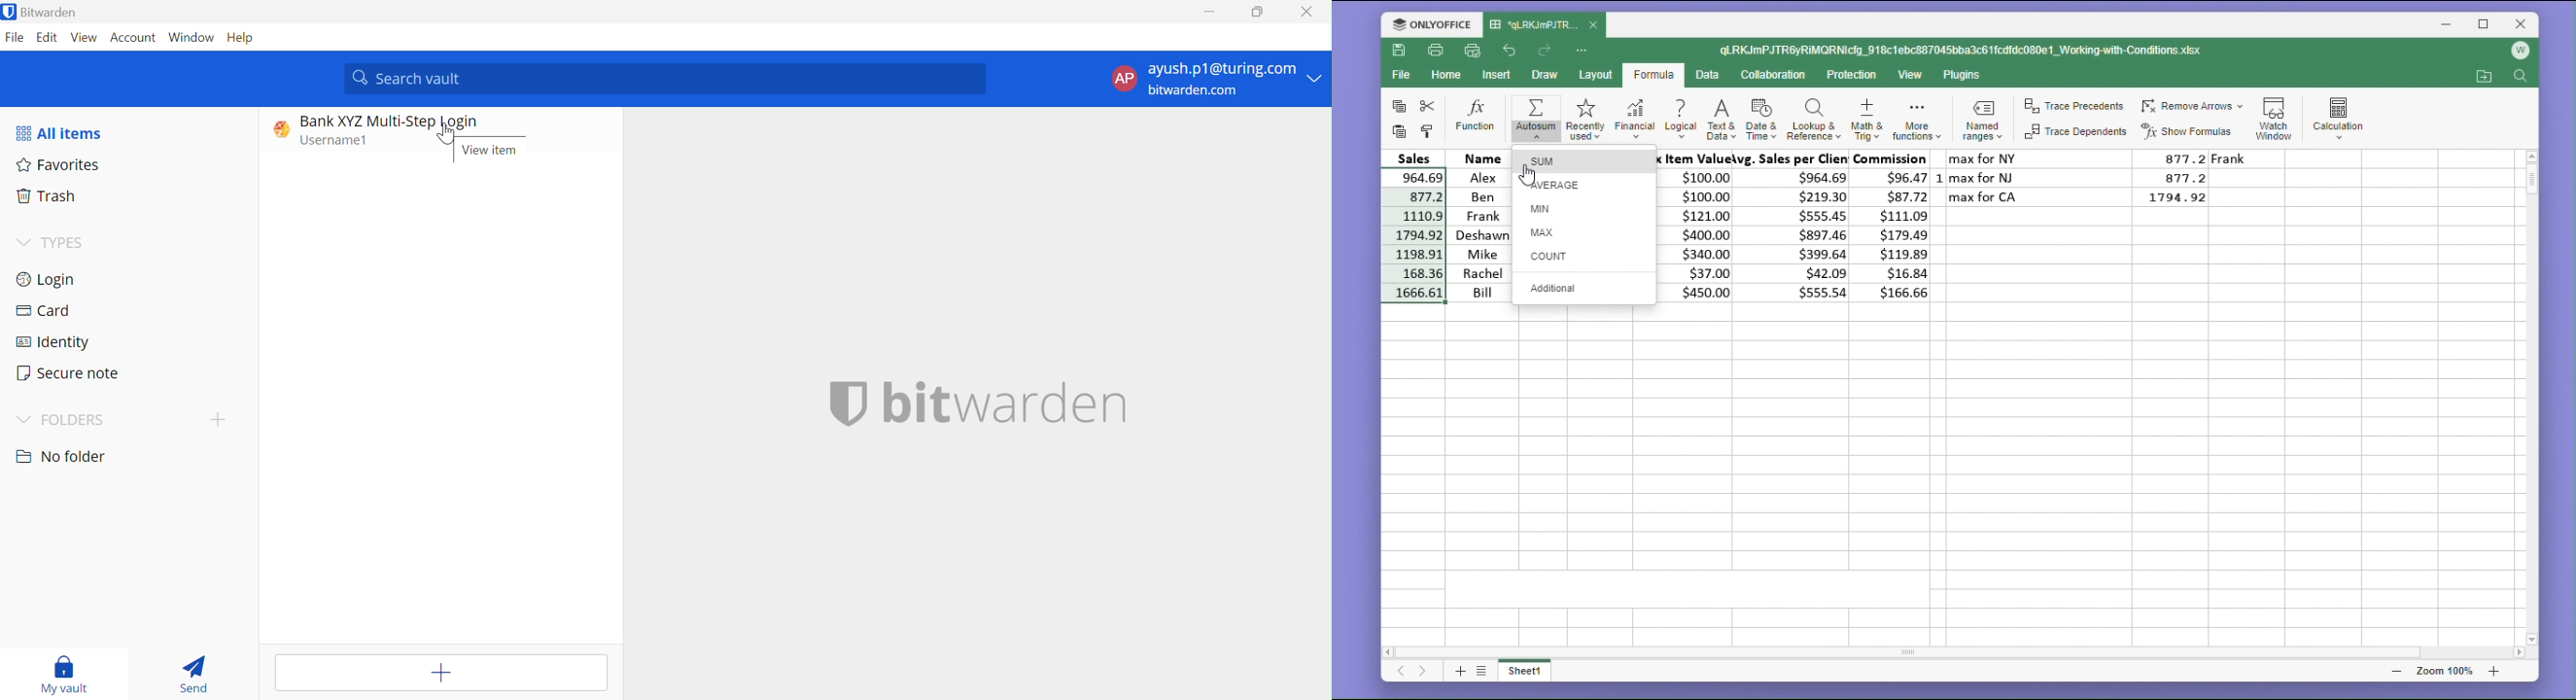  What do you see at coordinates (446, 138) in the screenshot?
I see `cursor` at bounding box center [446, 138].